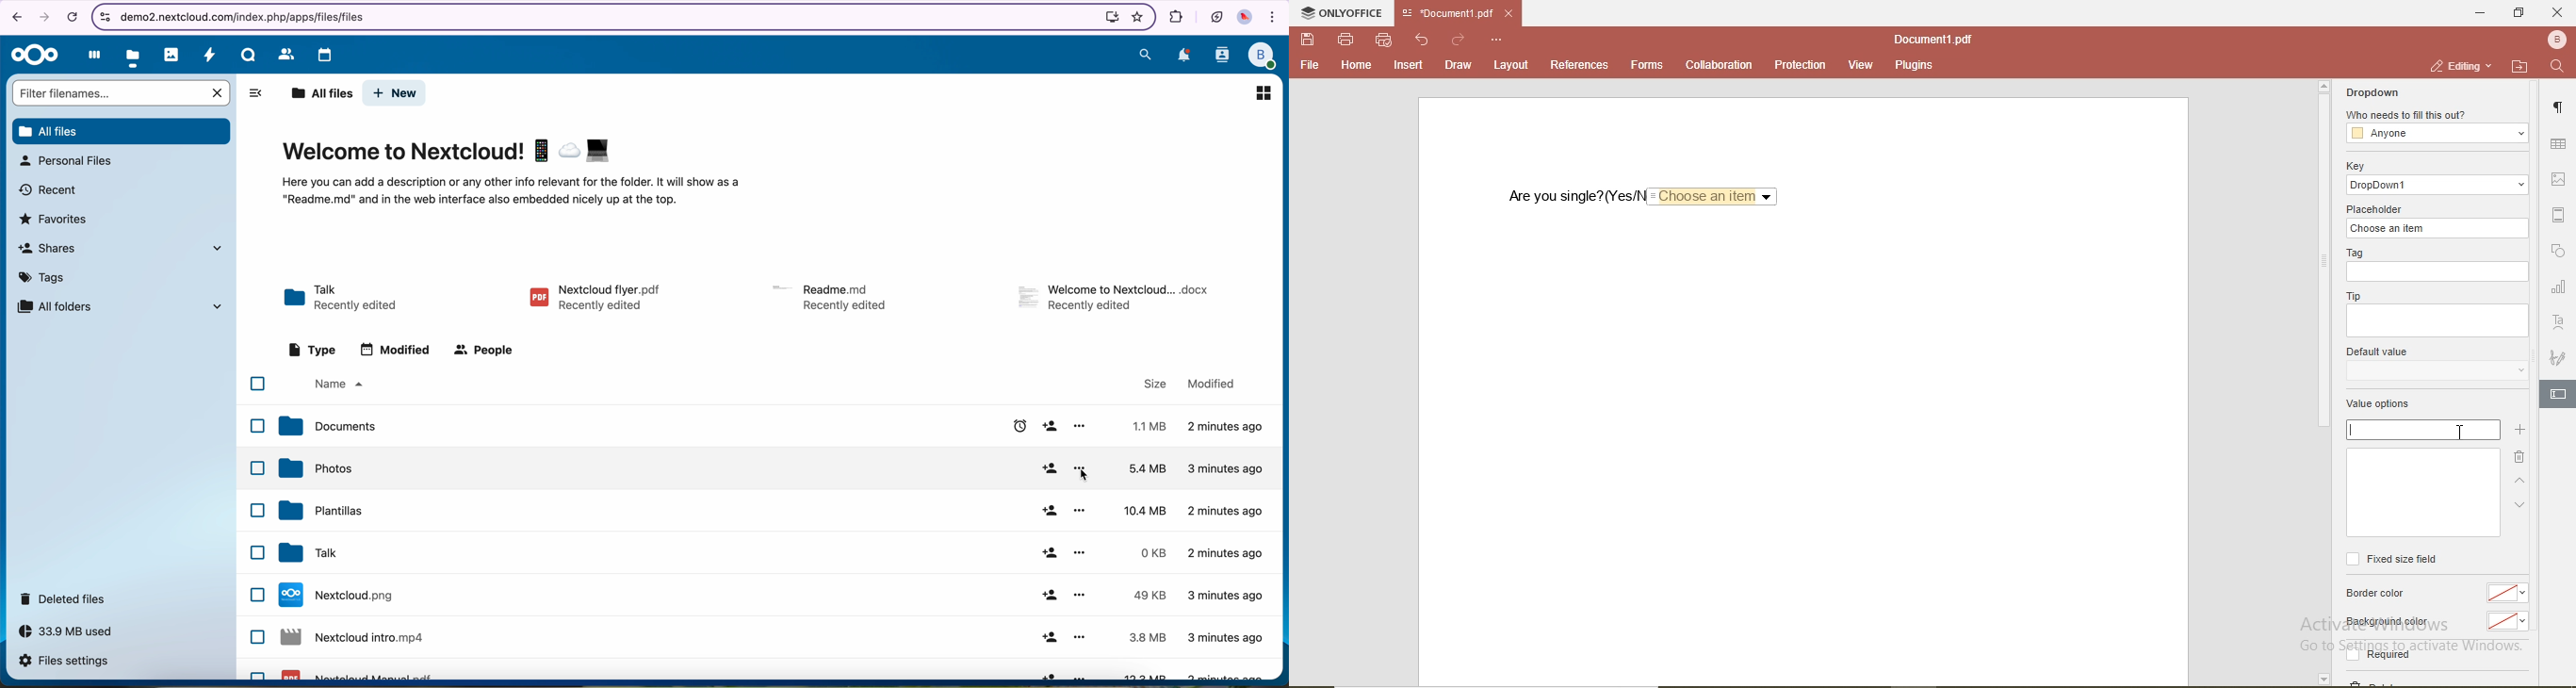 This screenshot has height=700, width=2576. I want to click on share, so click(1049, 510).